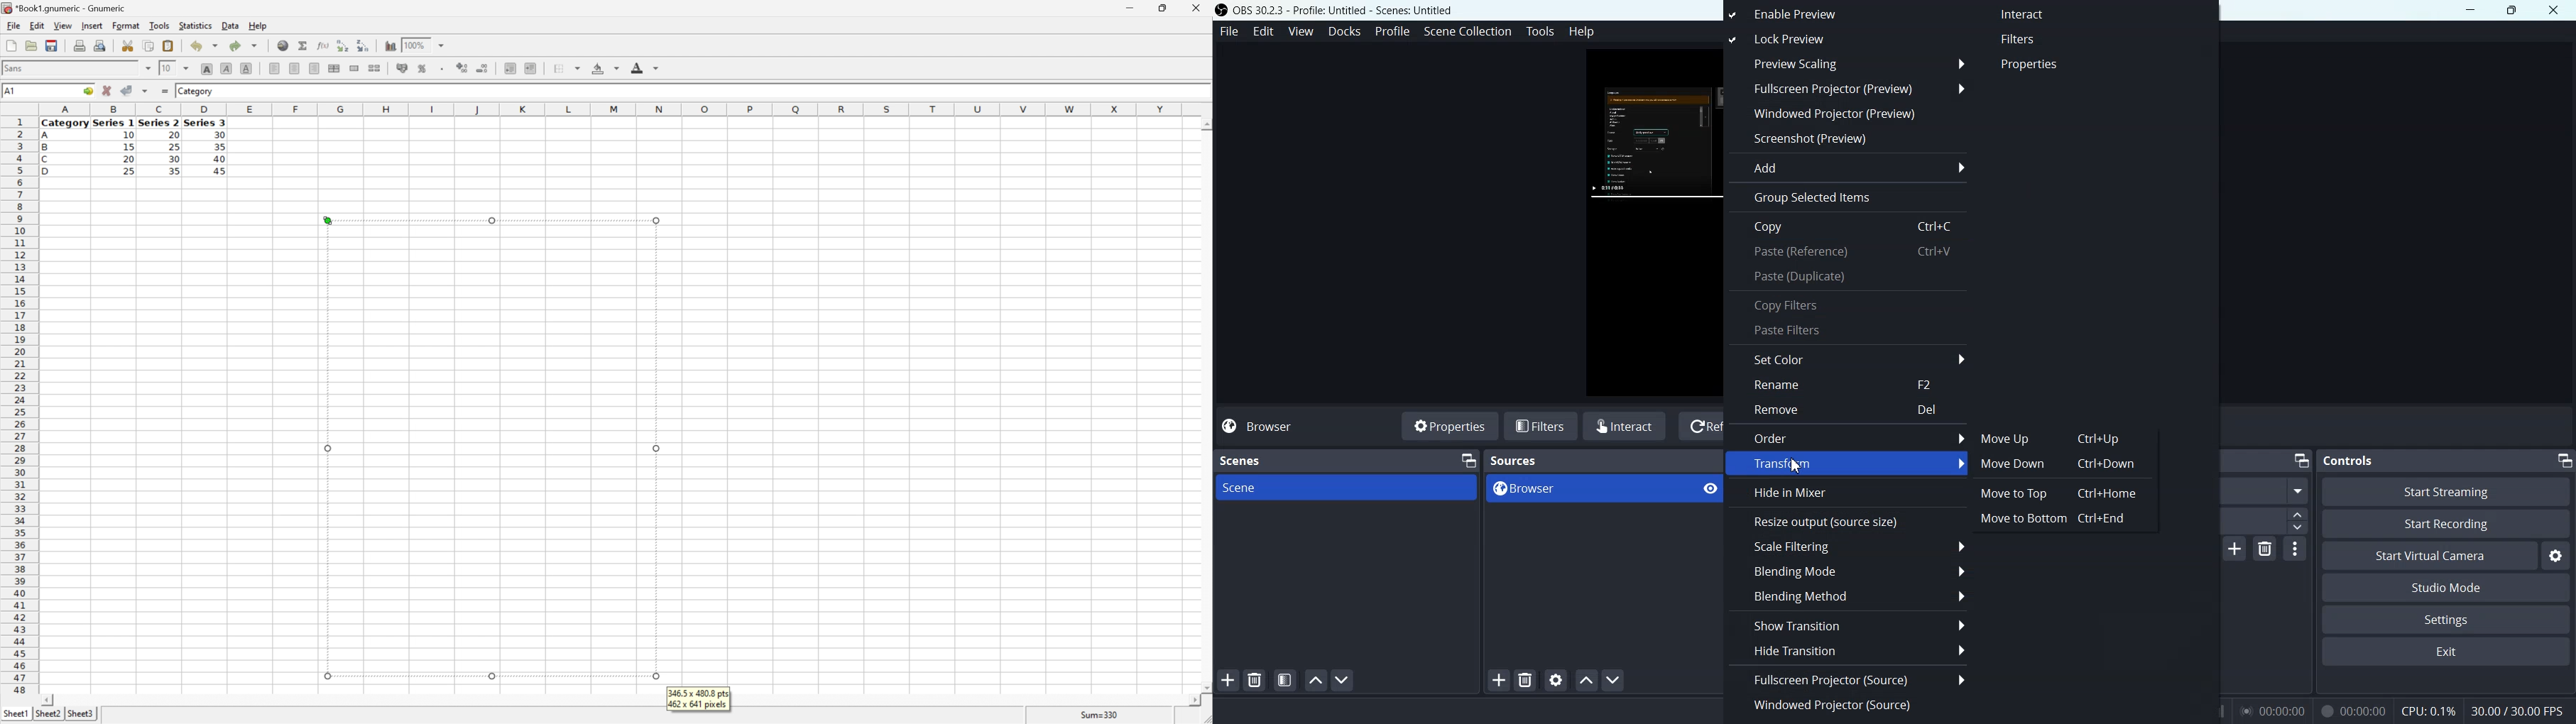 The height and width of the screenshot is (728, 2576). What do you see at coordinates (1848, 304) in the screenshot?
I see `Copy Filters` at bounding box center [1848, 304].